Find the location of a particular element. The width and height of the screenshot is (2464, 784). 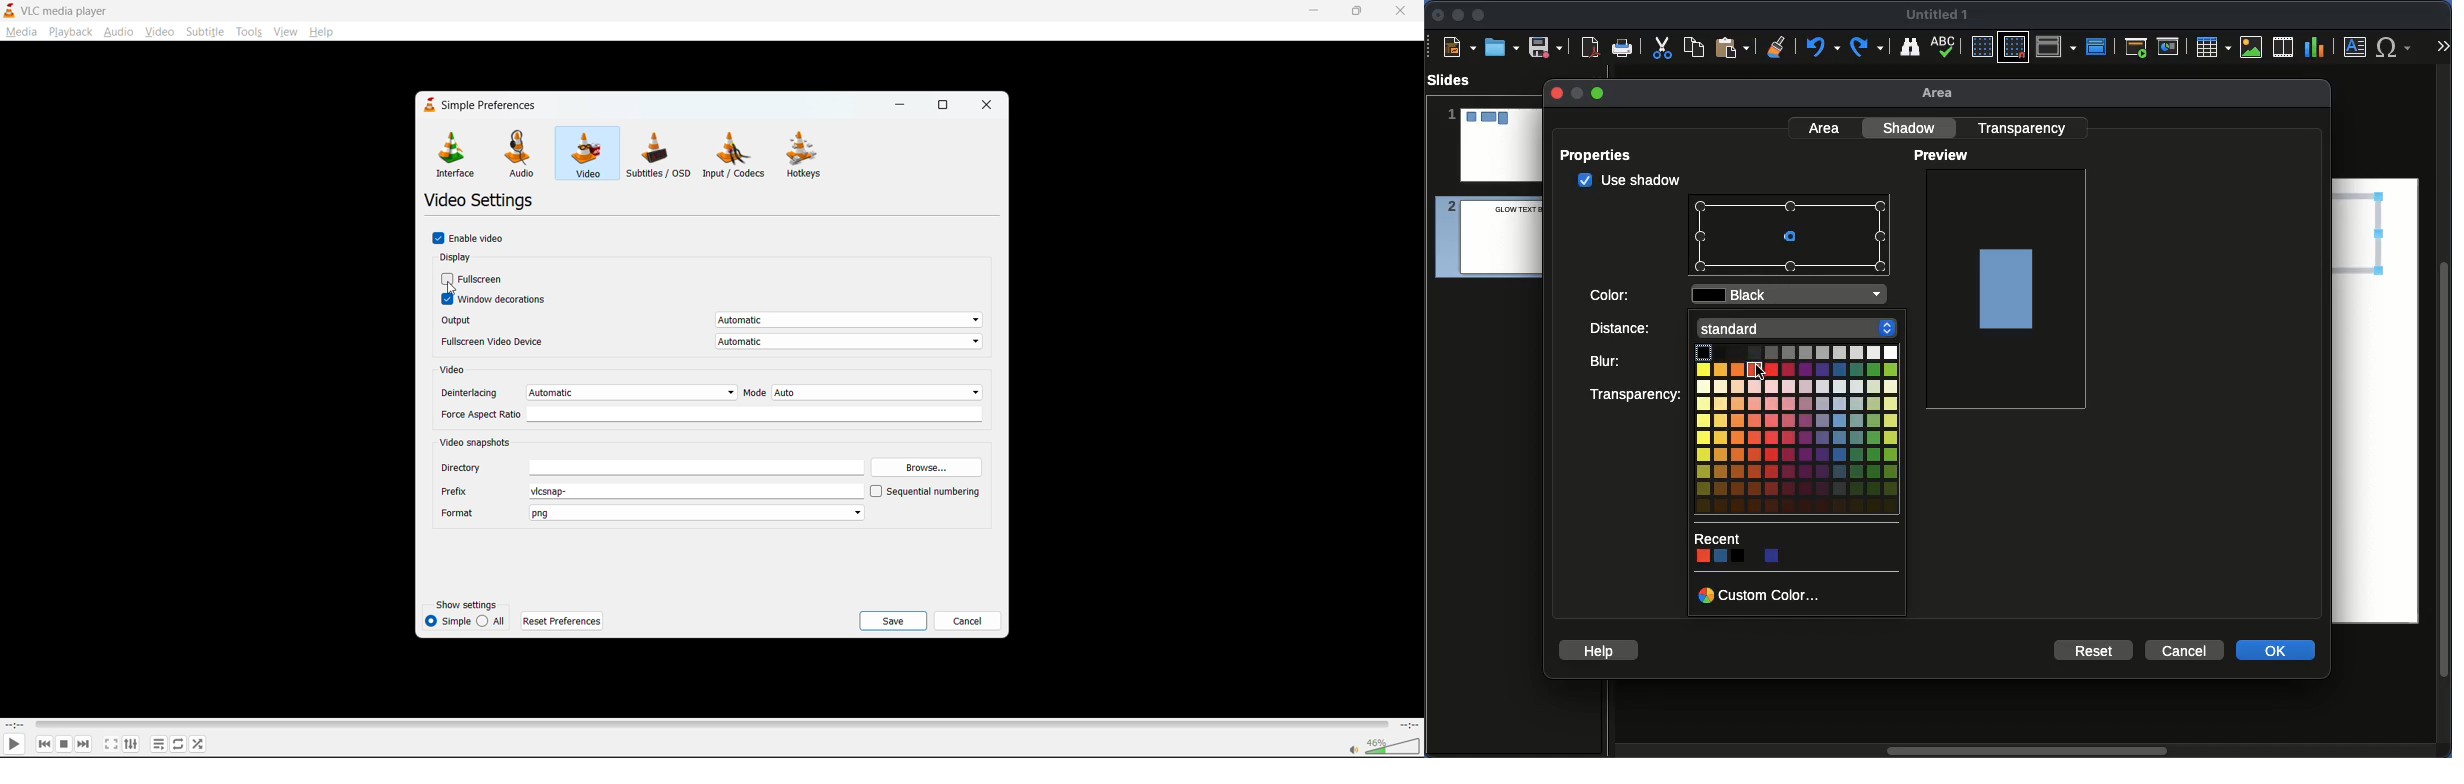

New is located at coordinates (1459, 46).